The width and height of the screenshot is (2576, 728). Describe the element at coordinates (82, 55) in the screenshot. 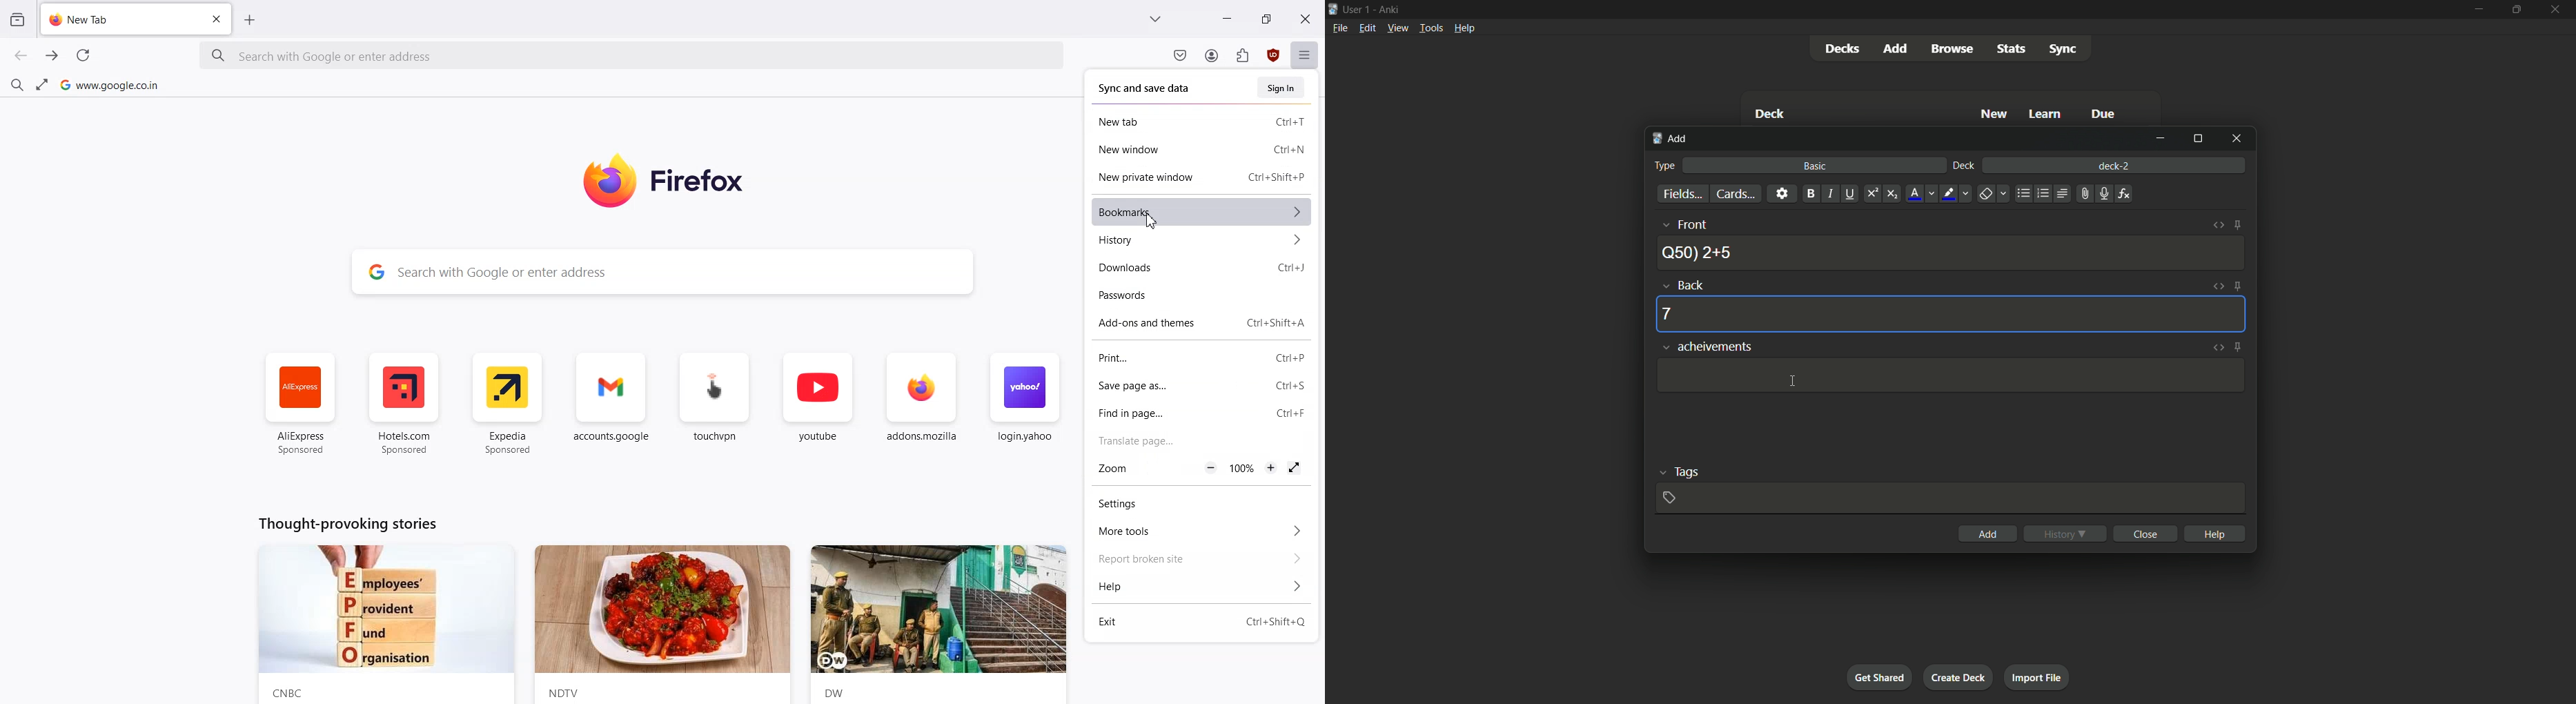

I see `Refresh` at that location.